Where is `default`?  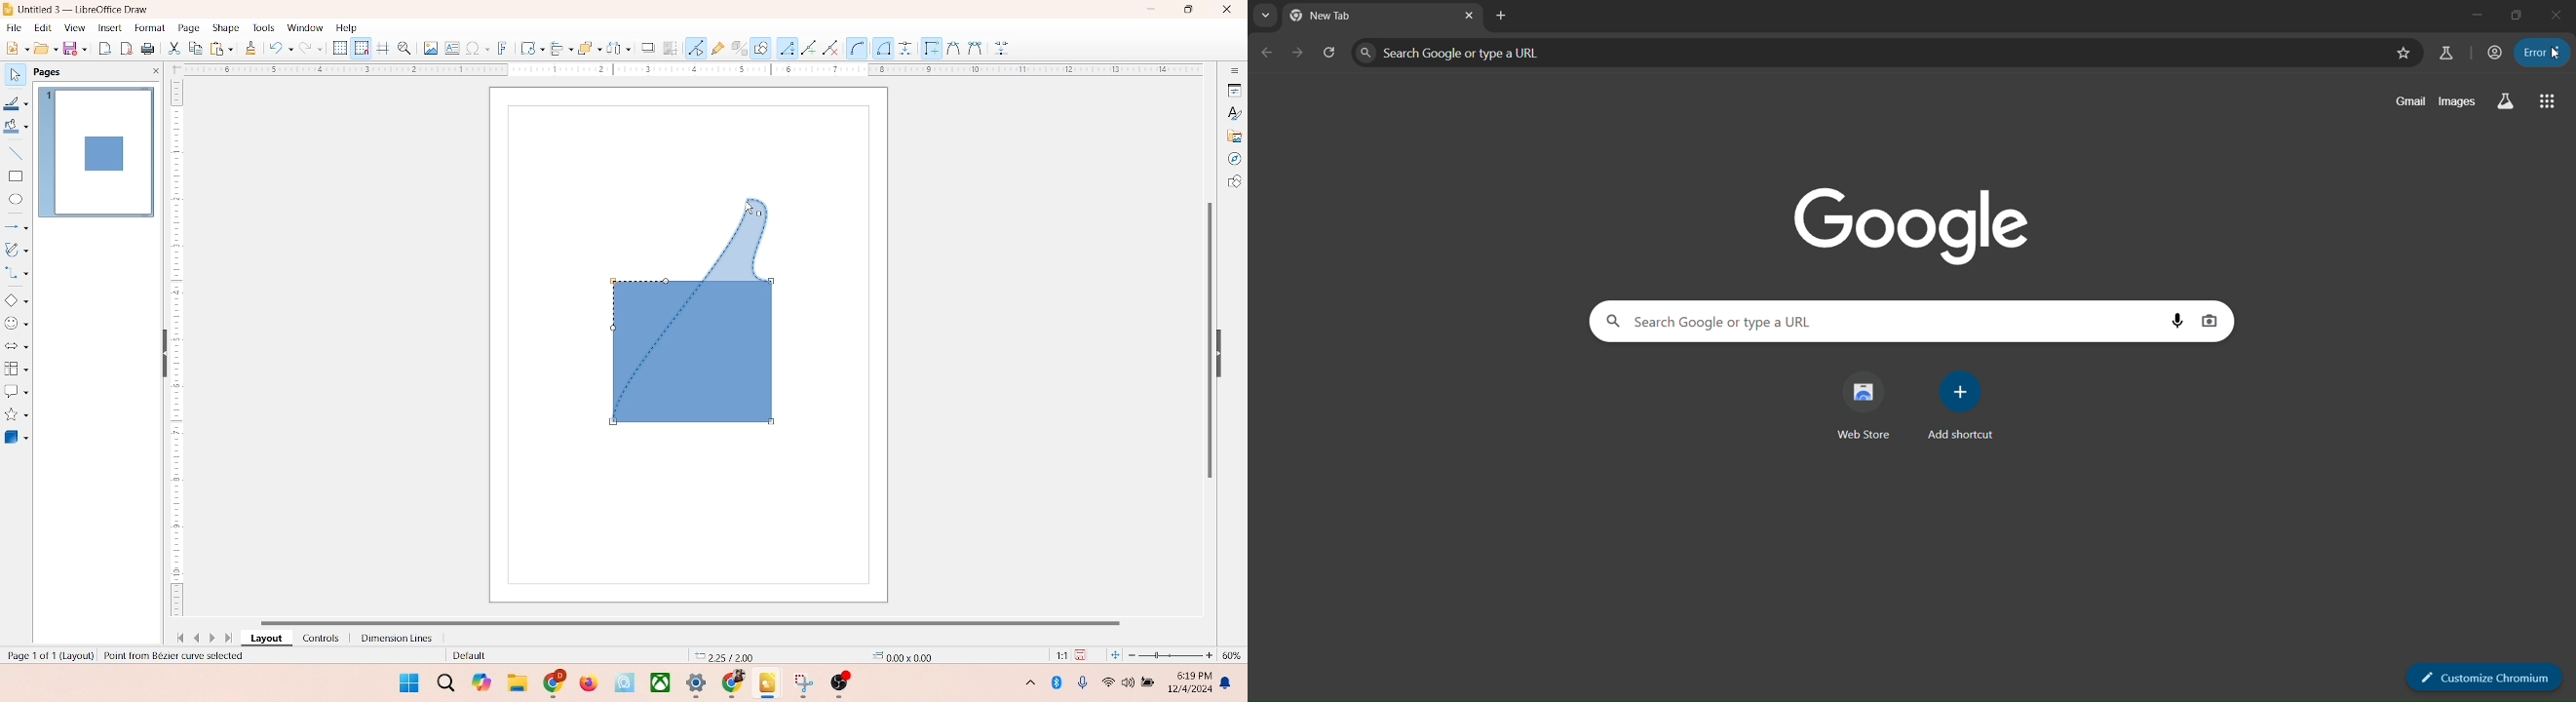 default is located at coordinates (453, 656).